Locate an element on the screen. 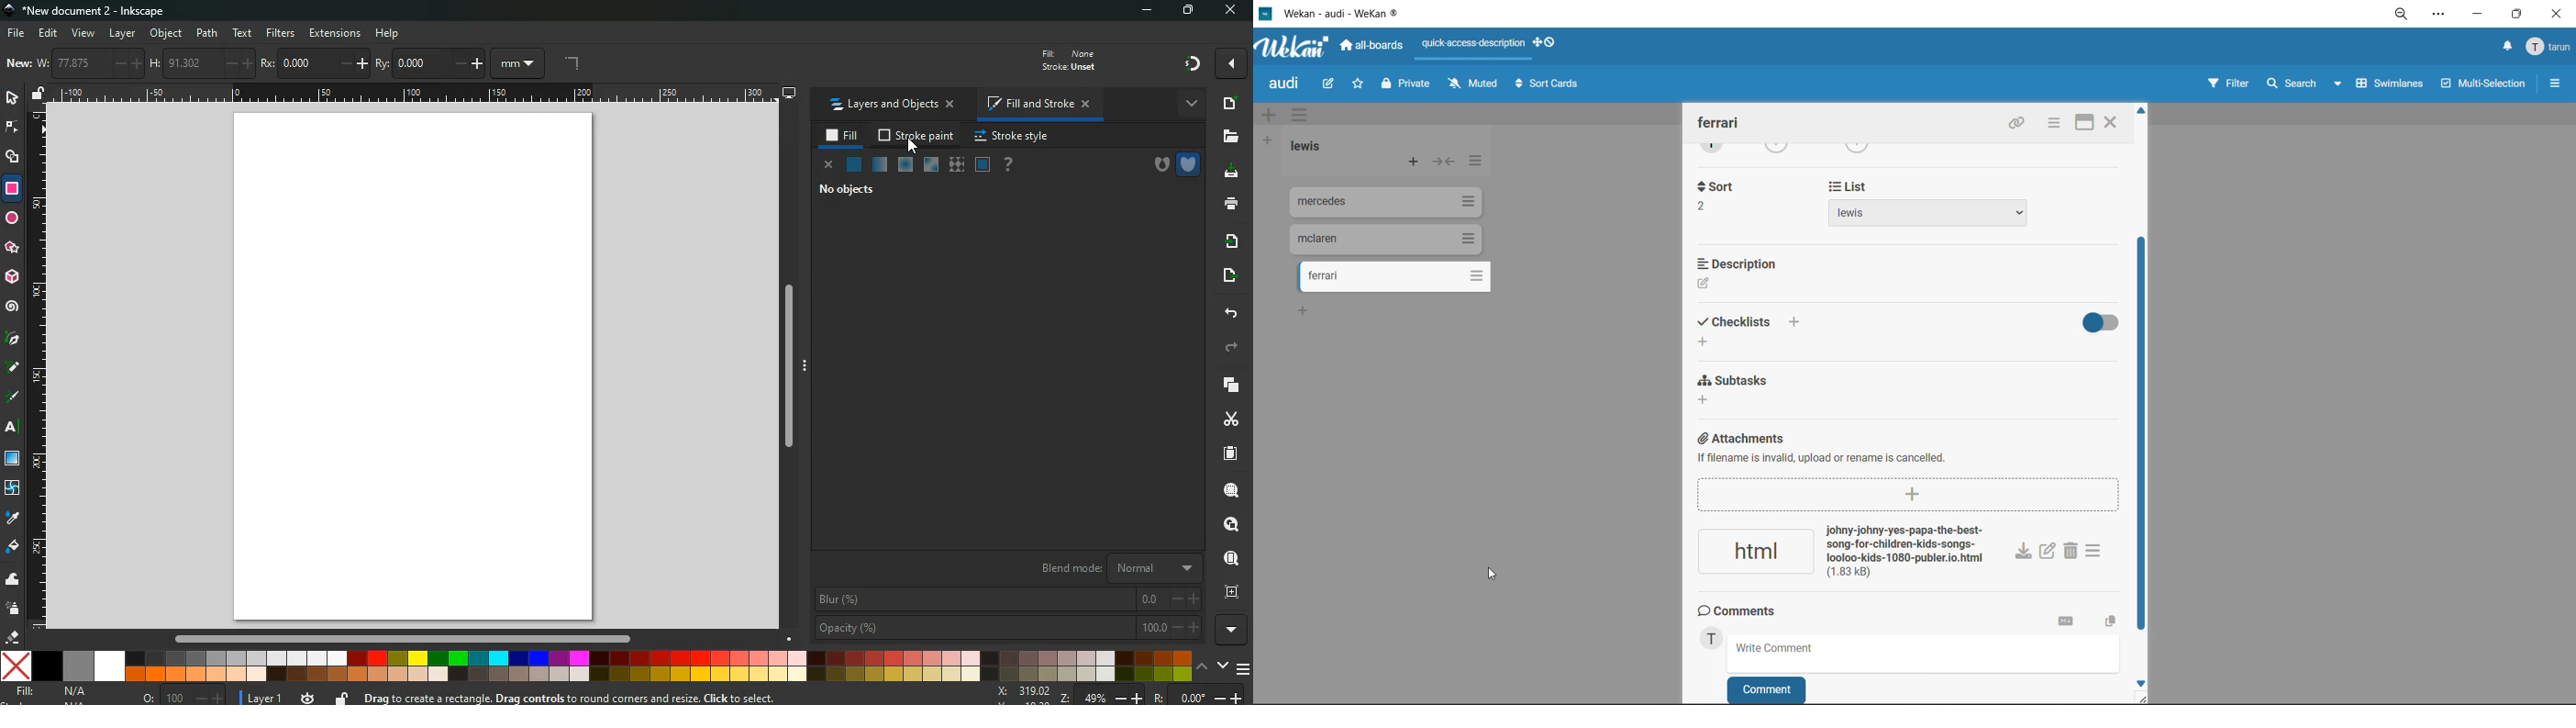 Image resolution: width=2576 pixels, height=728 pixels. help is located at coordinates (391, 34).